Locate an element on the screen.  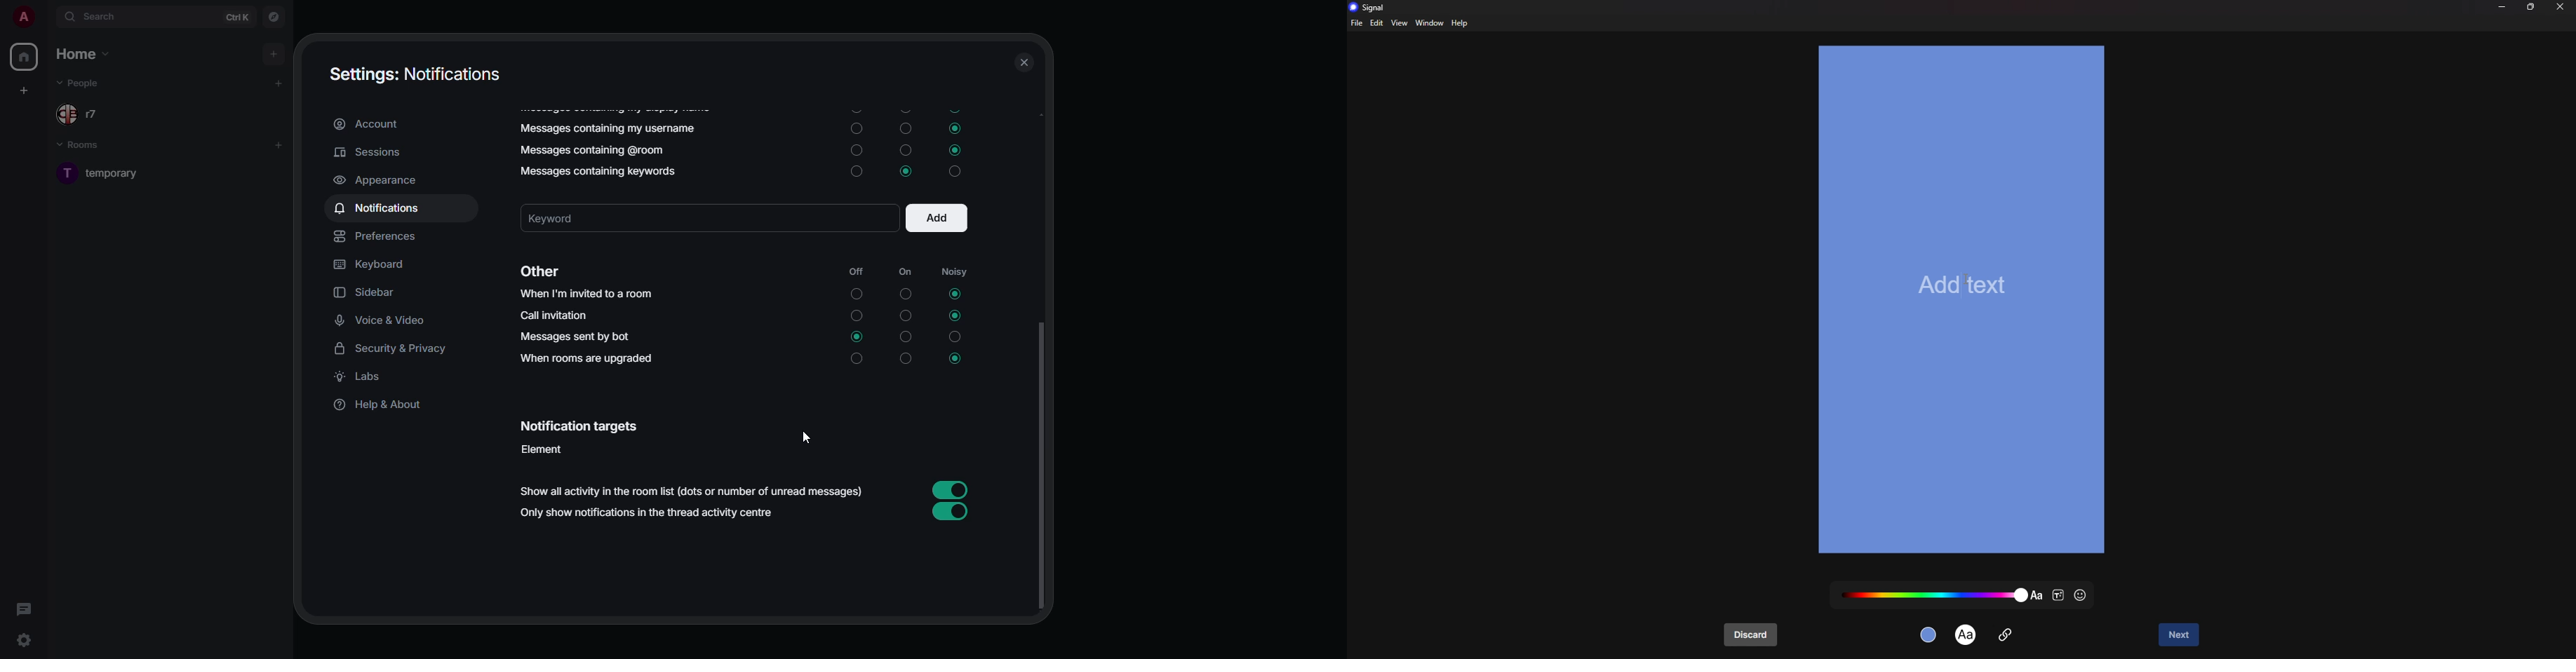
navigator is located at coordinates (275, 18).